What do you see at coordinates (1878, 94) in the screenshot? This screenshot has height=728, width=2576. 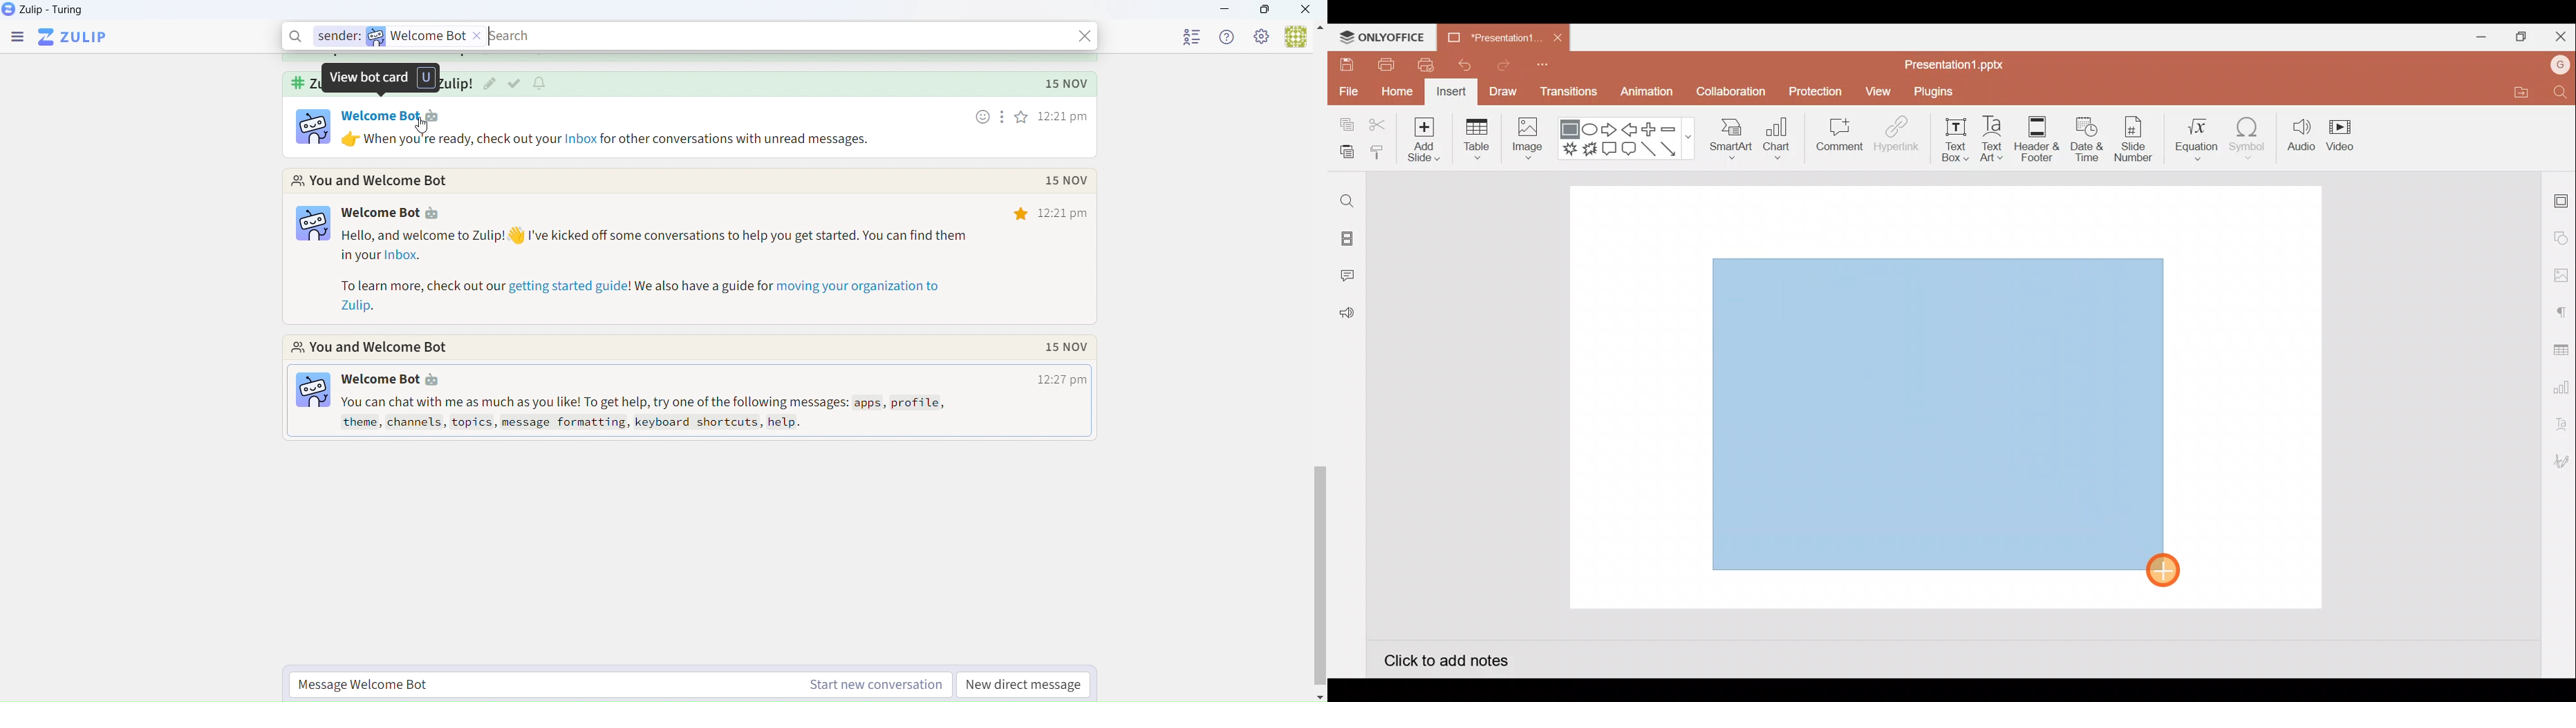 I see `View` at bounding box center [1878, 94].